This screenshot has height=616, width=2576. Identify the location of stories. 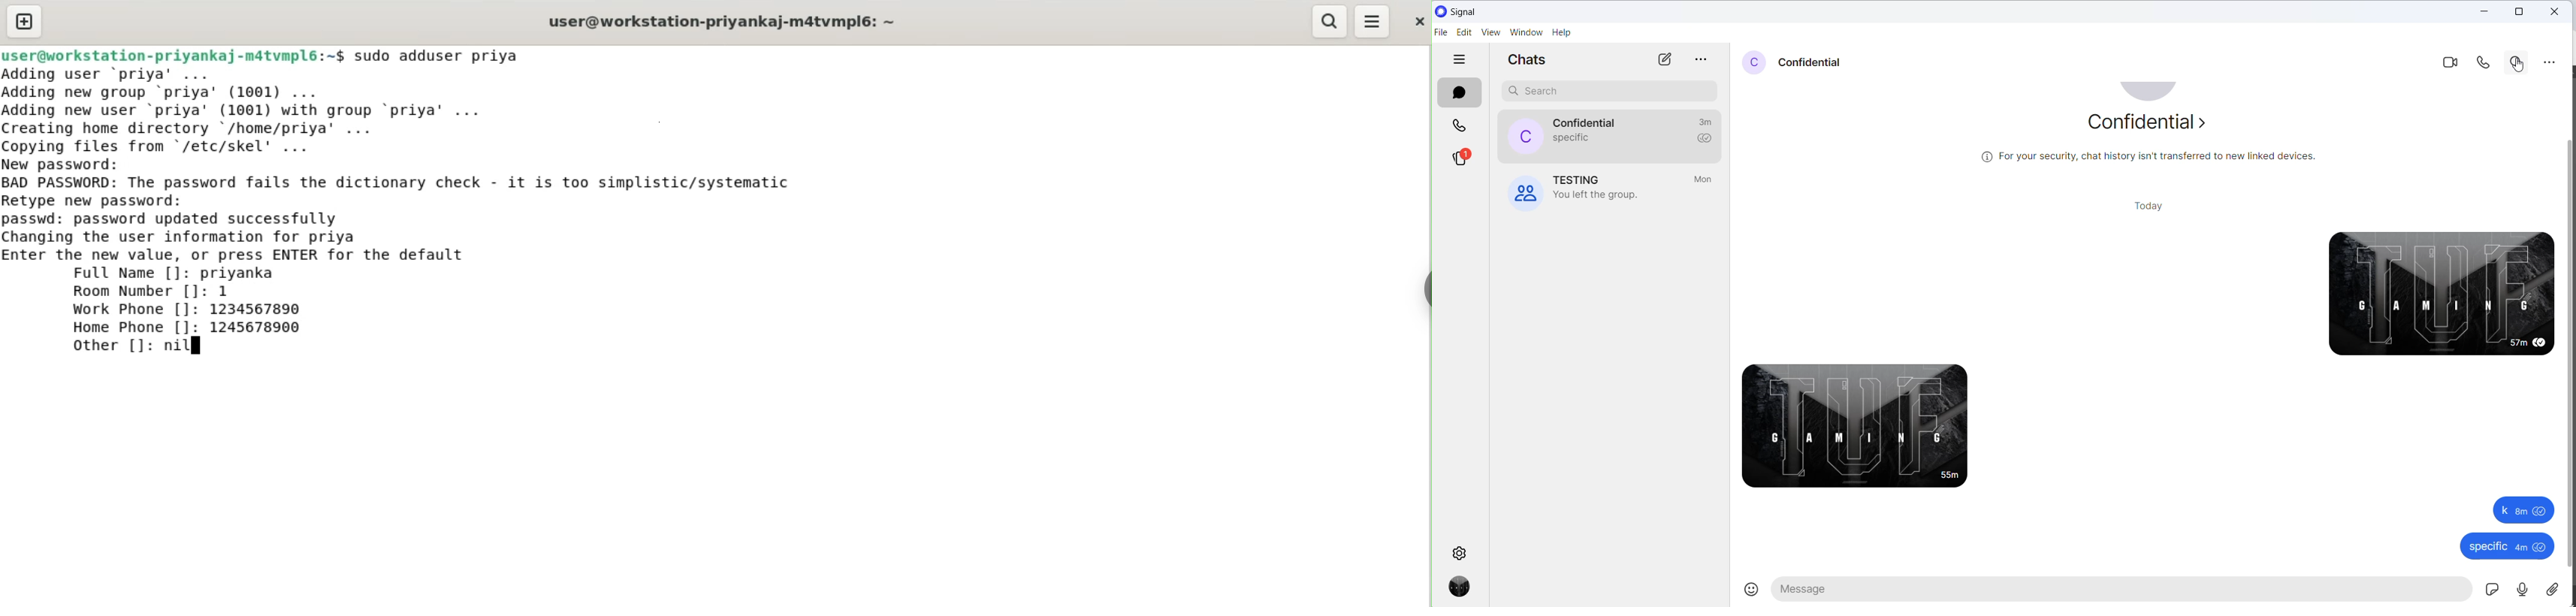
(1461, 159).